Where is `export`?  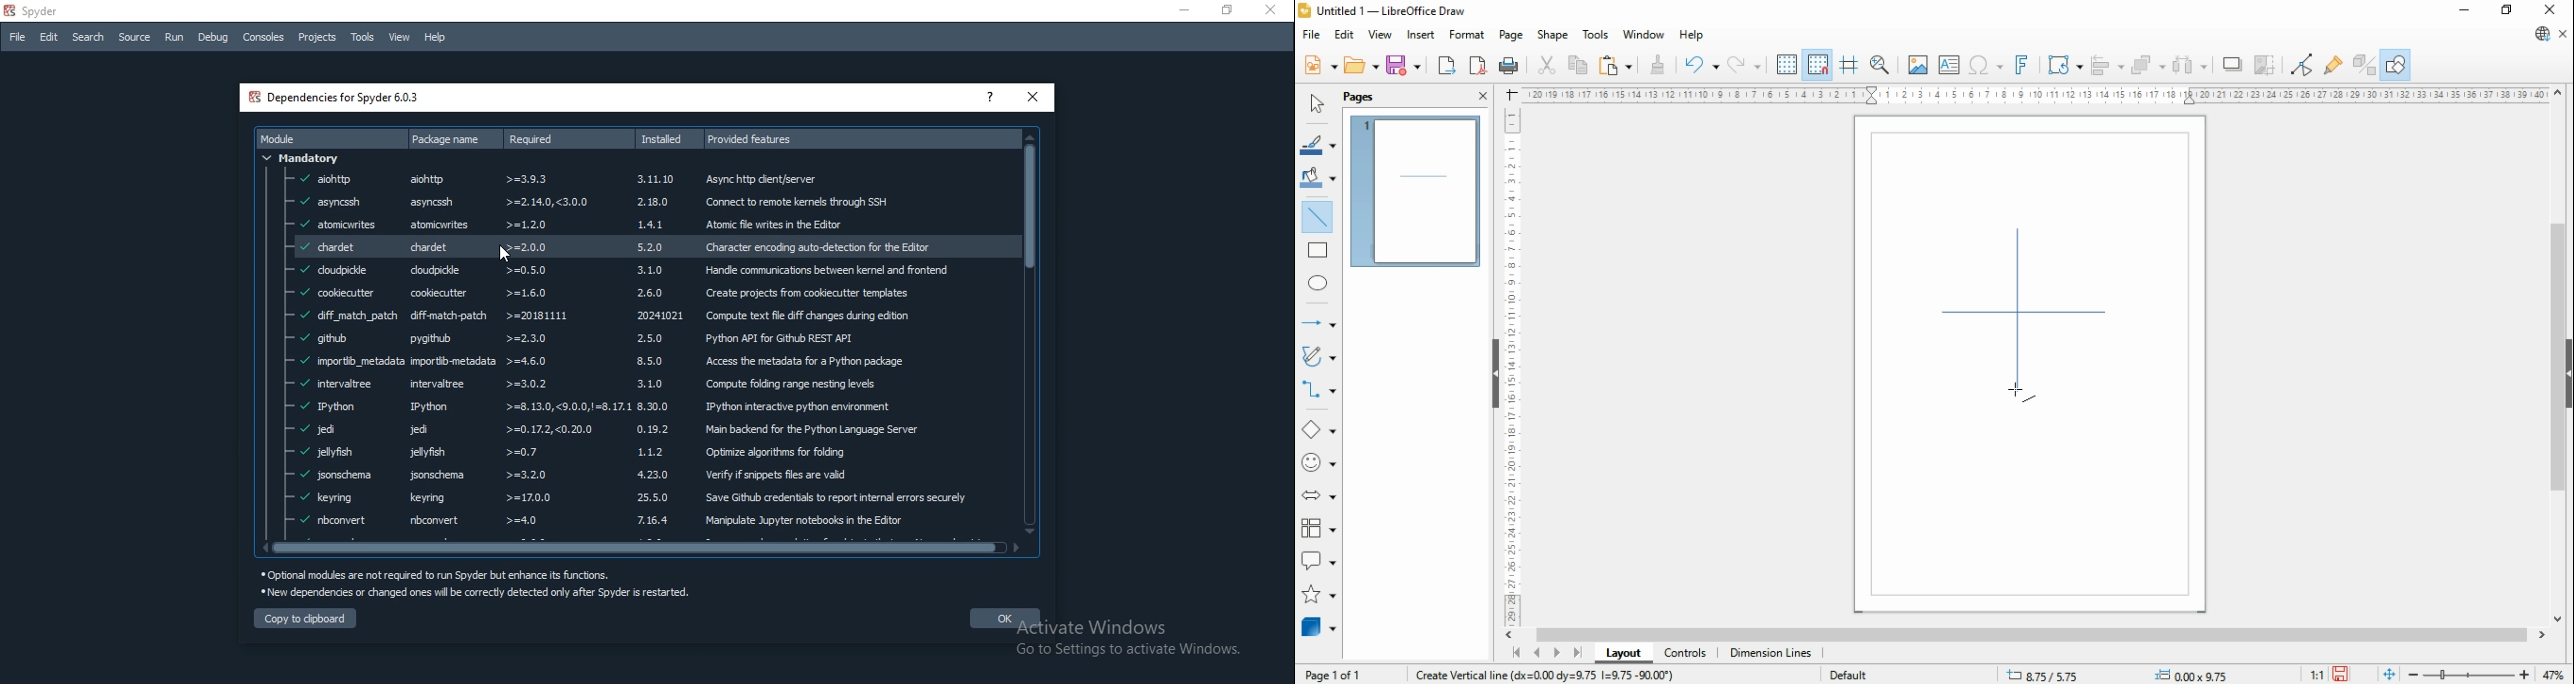
export is located at coordinates (1446, 65).